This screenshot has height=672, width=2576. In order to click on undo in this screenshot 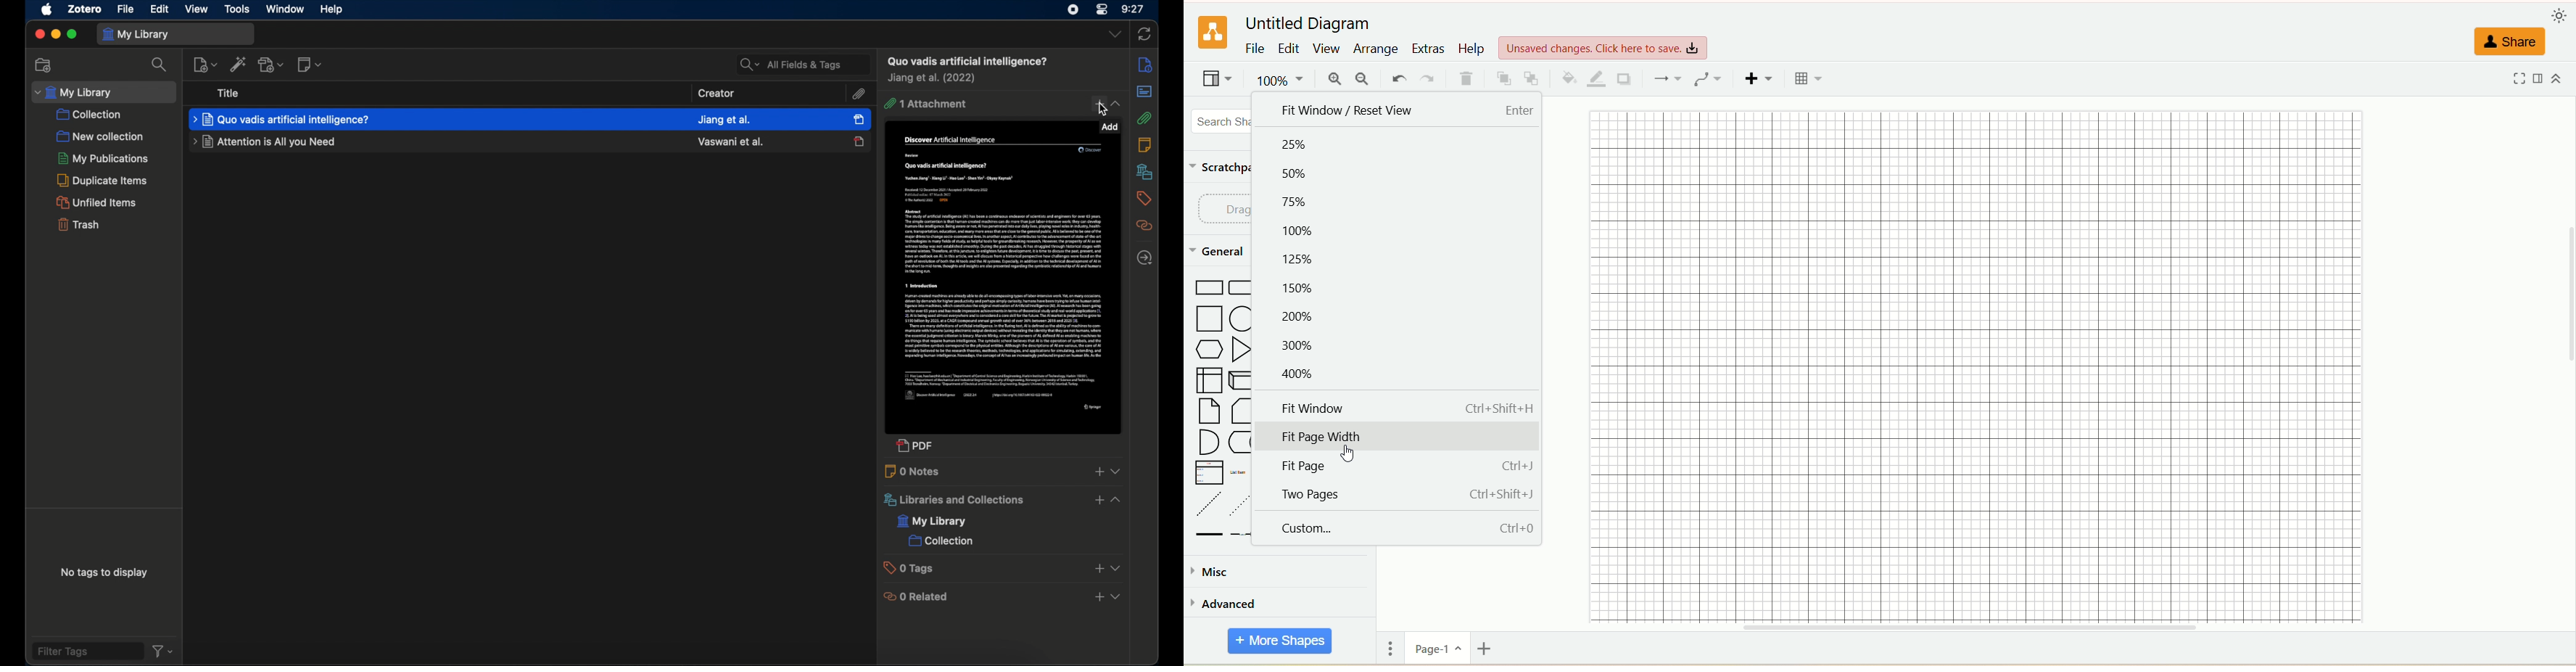, I will do `click(1399, 77)`.